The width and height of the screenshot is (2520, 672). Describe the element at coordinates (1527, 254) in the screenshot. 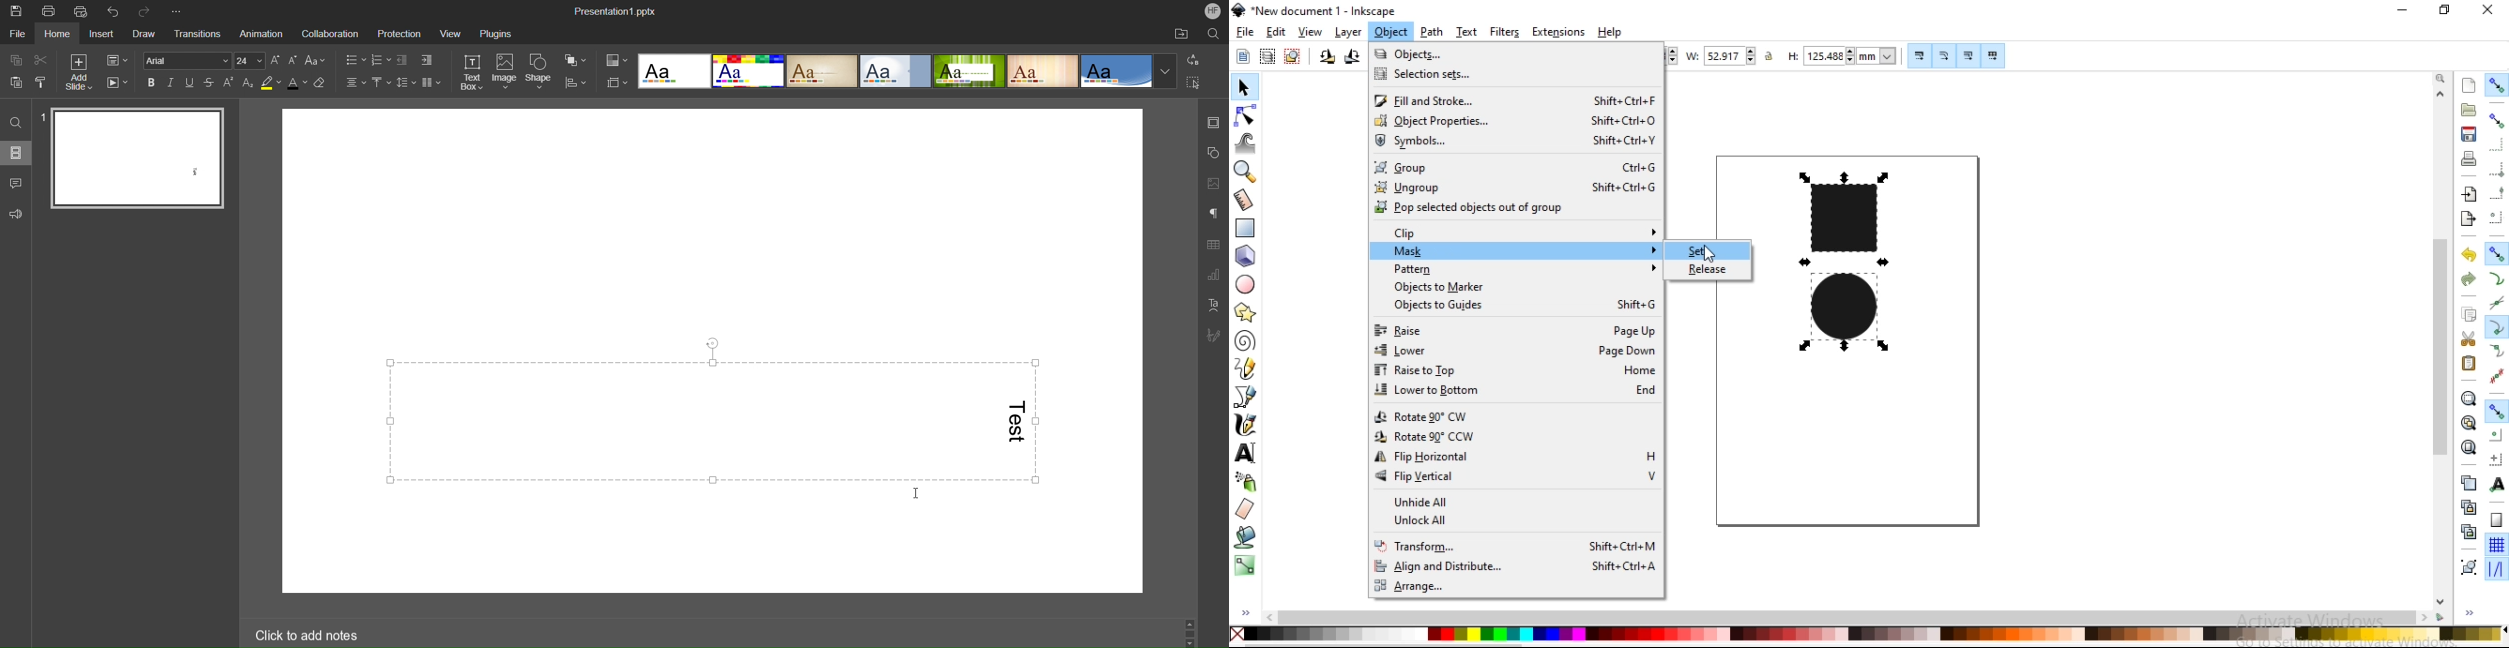

I see `mask` at that location.